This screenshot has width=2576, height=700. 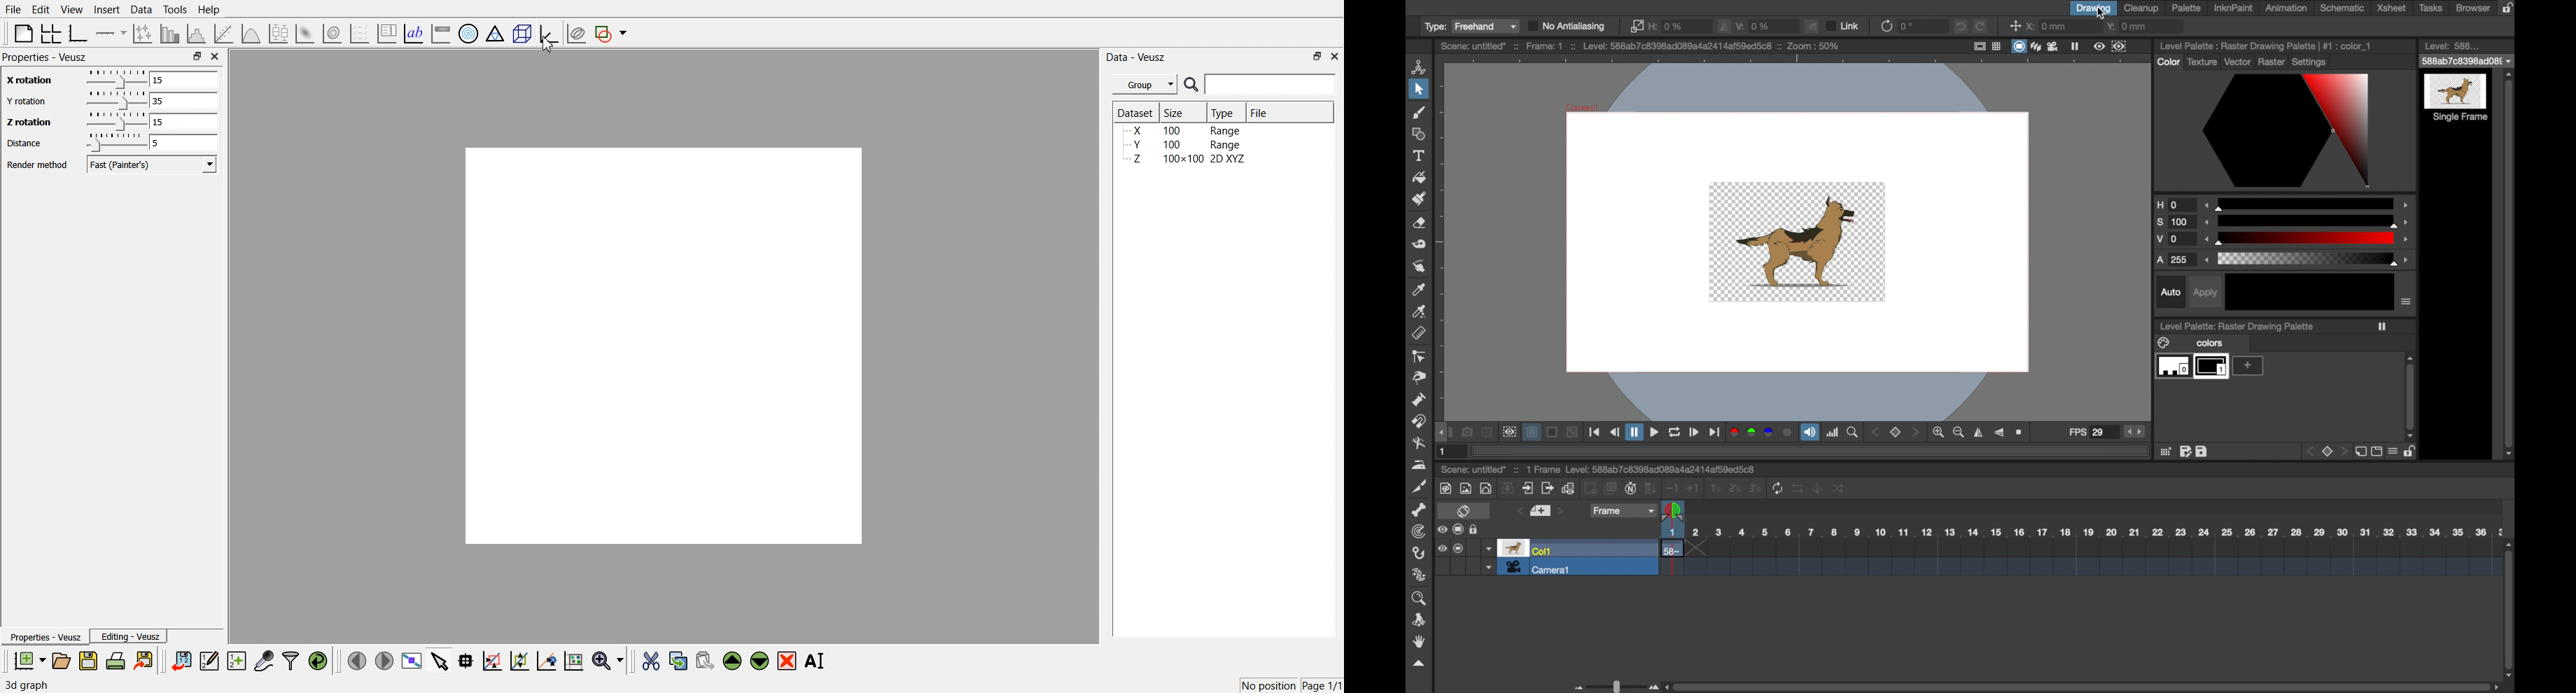 What do you see at coordinates (27, 81) in the screenshot?
I see `X rotation` at bounding box center [27, 81].